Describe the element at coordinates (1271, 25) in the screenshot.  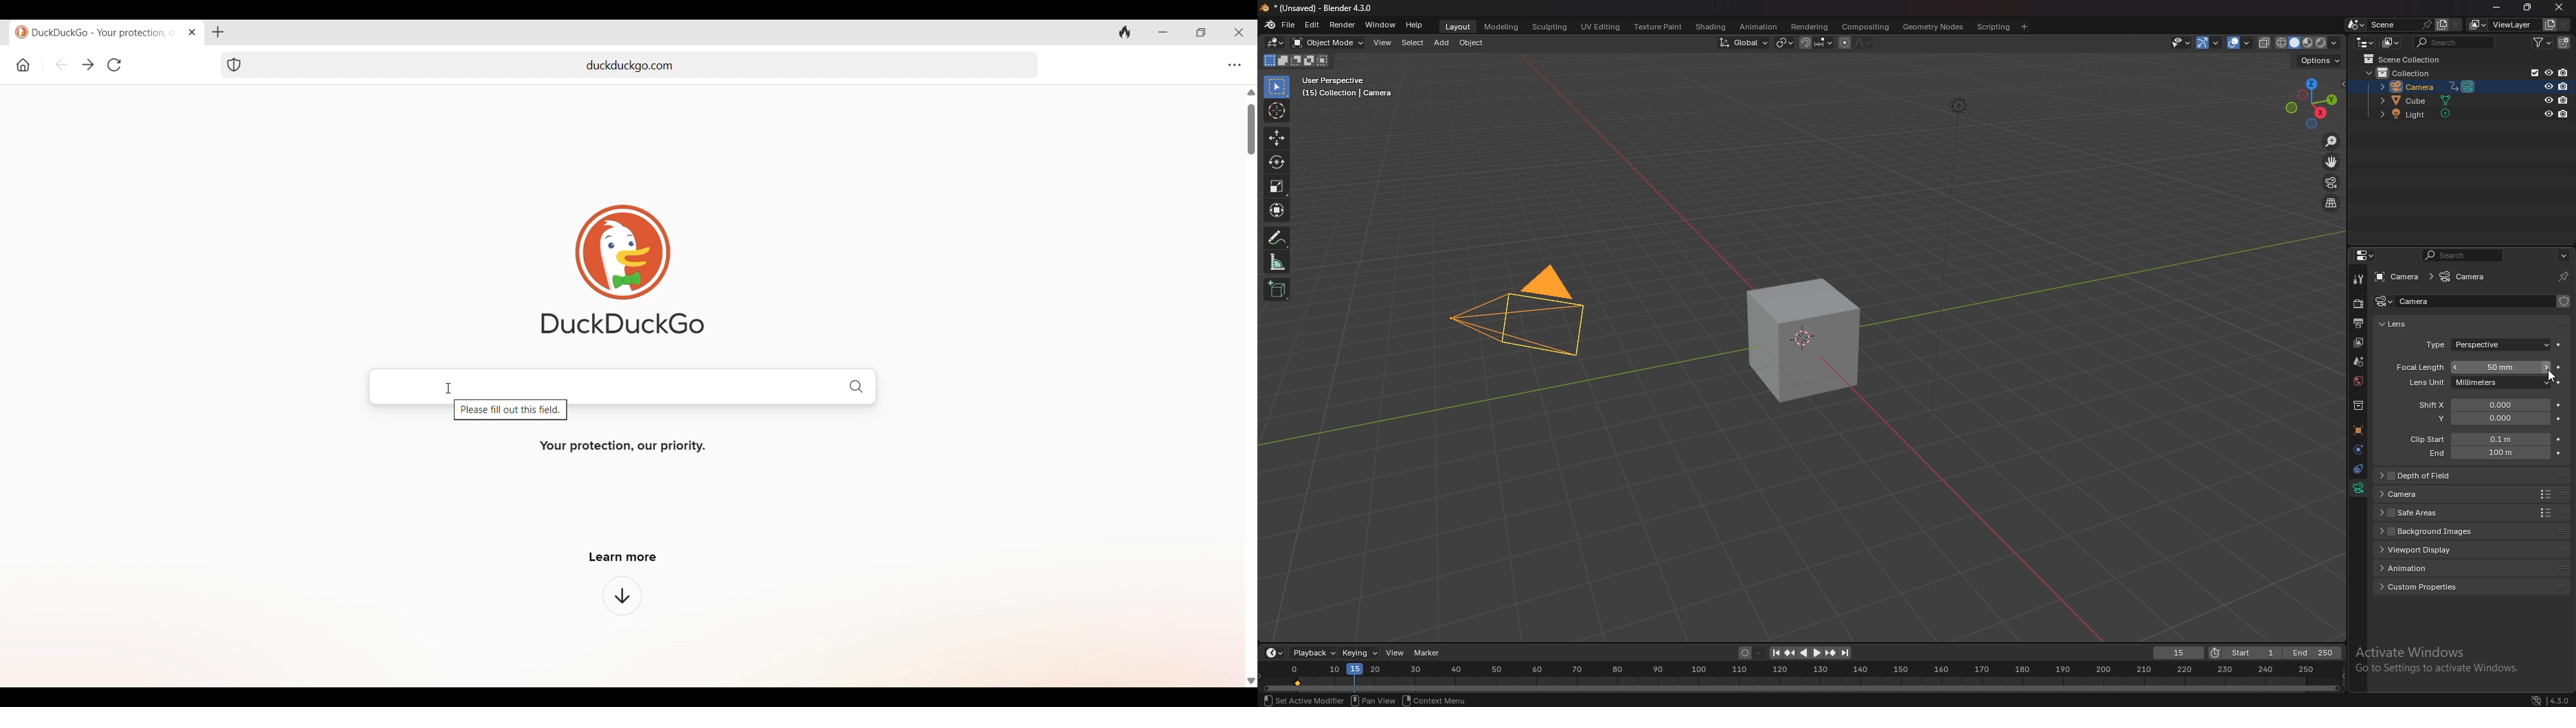
I see `blender` at that location.